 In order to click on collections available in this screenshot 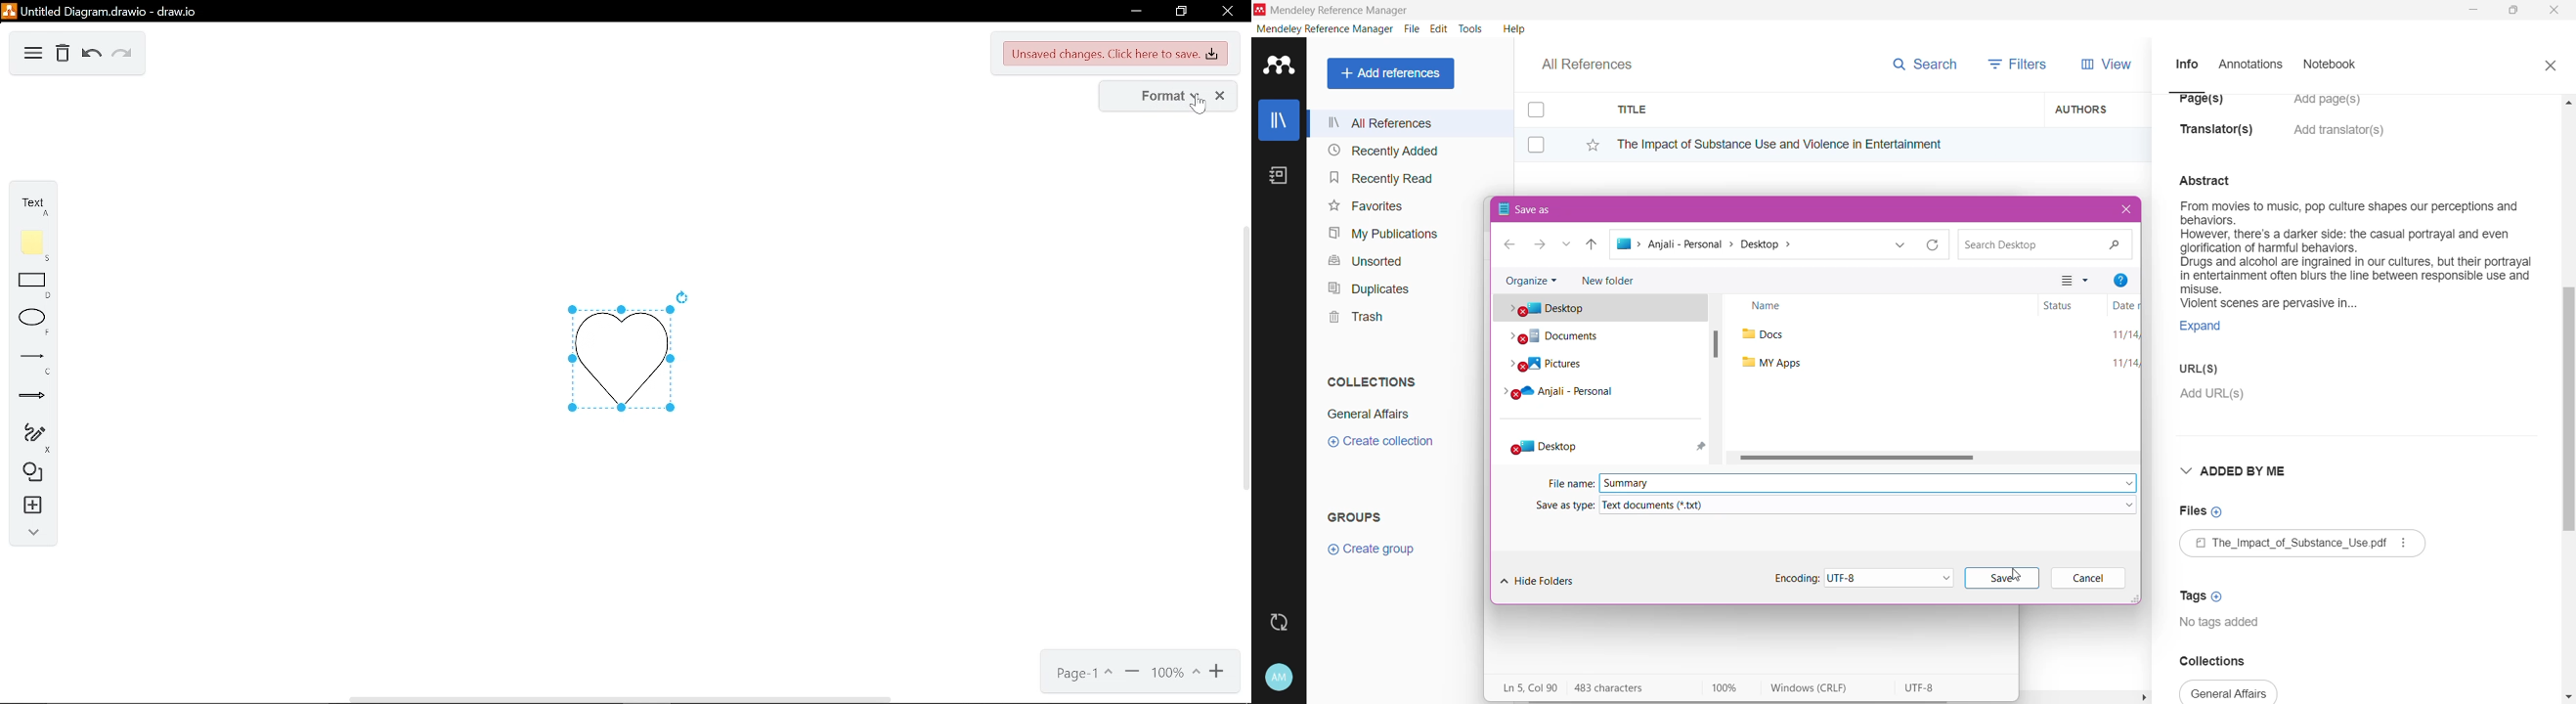, I will do `click(2230, 692)`.